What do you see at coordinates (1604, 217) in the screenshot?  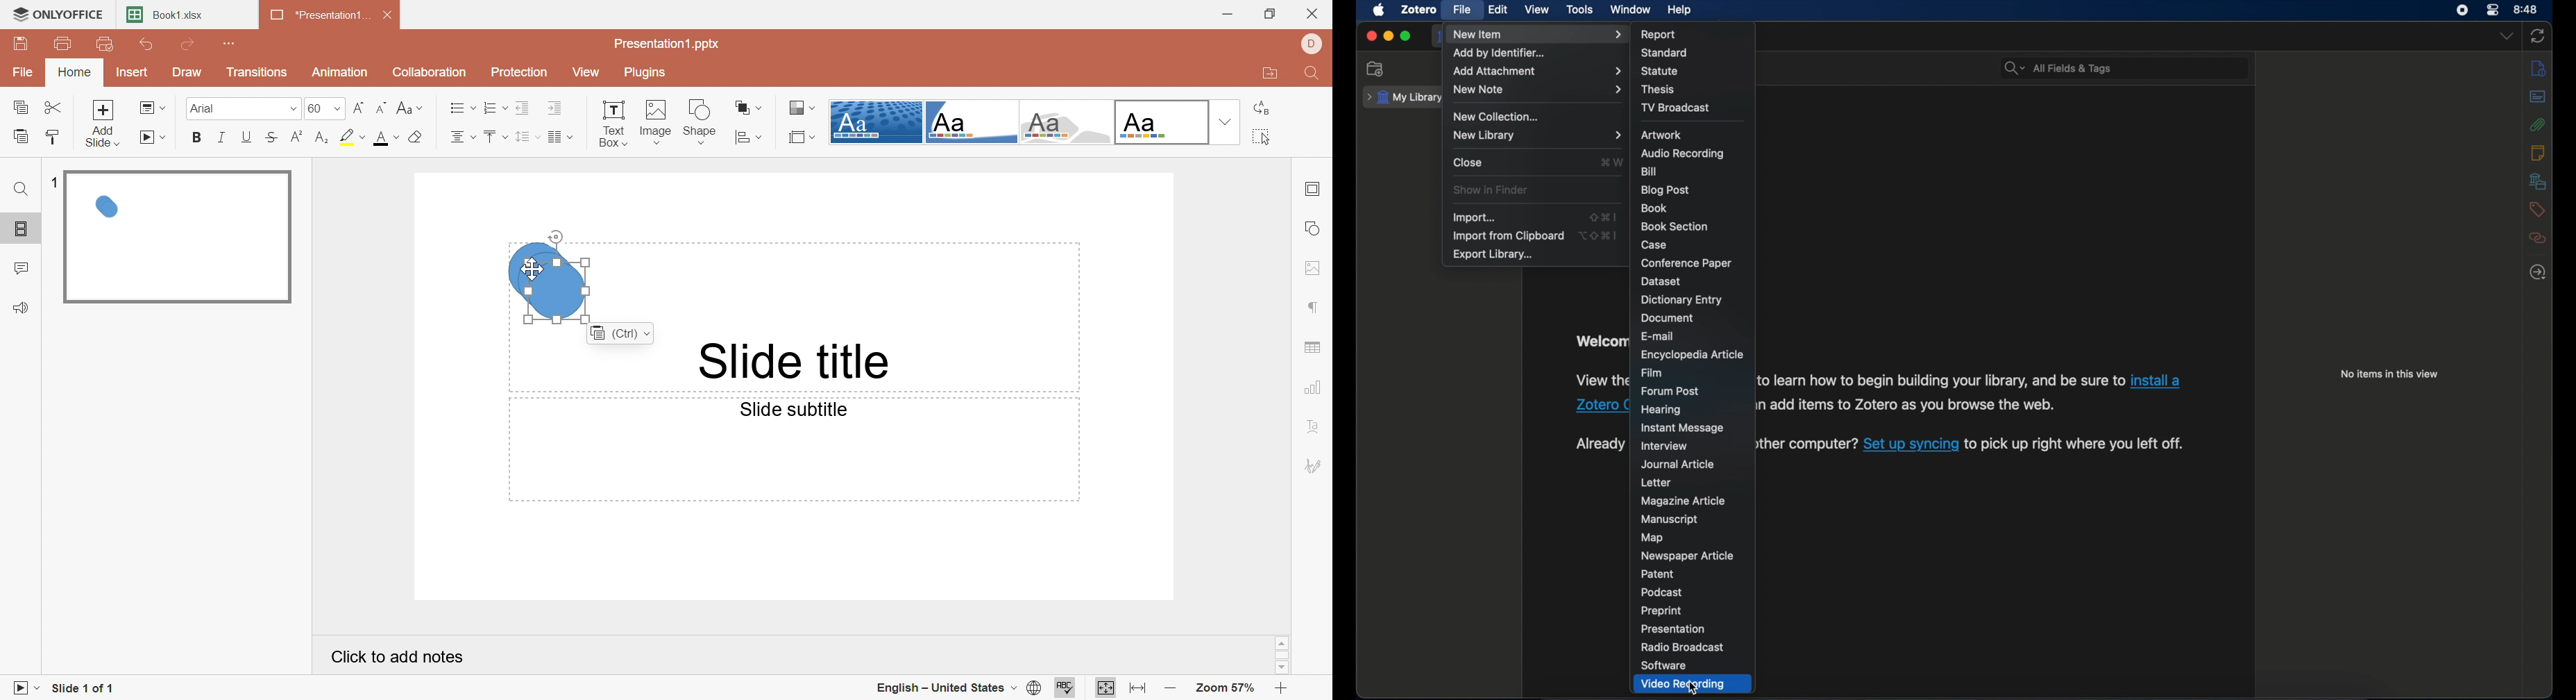 I see `shortcut` at bounding box center [1604, 217].